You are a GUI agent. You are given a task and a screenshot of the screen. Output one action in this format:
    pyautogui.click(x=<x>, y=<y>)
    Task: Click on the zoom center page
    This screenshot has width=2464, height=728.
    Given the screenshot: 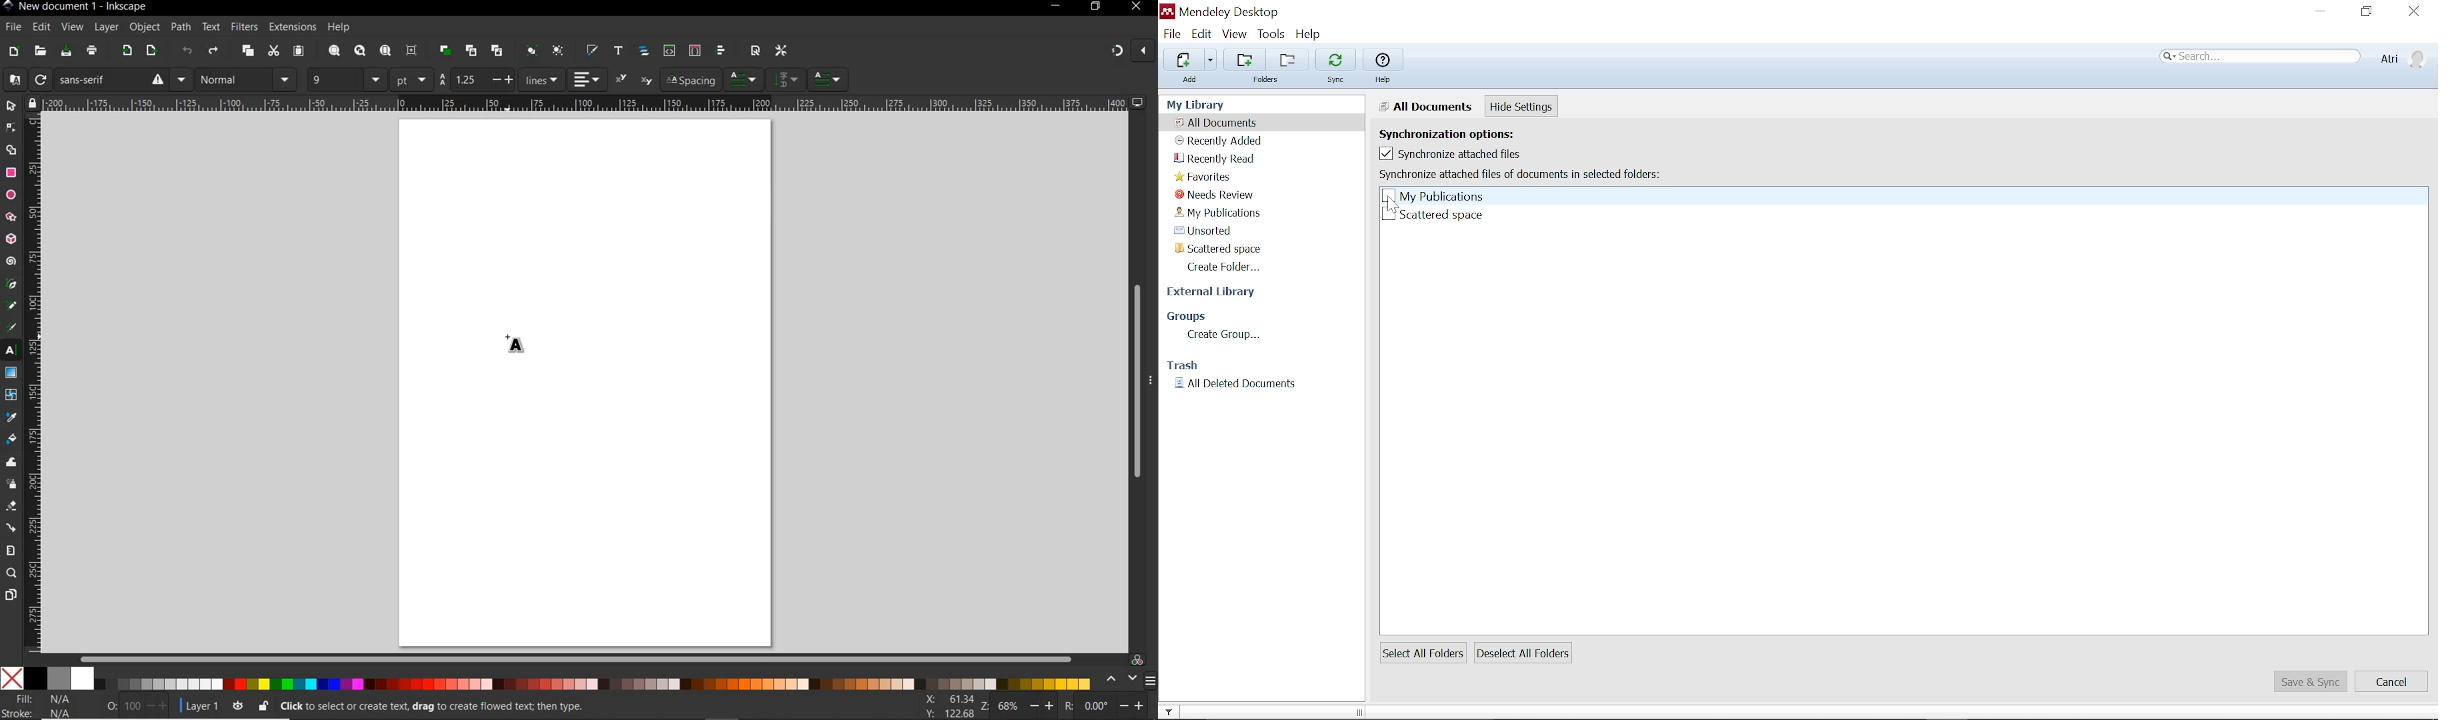 What is the action you would take?
    pyautogui.click(x=412, y=50)
    